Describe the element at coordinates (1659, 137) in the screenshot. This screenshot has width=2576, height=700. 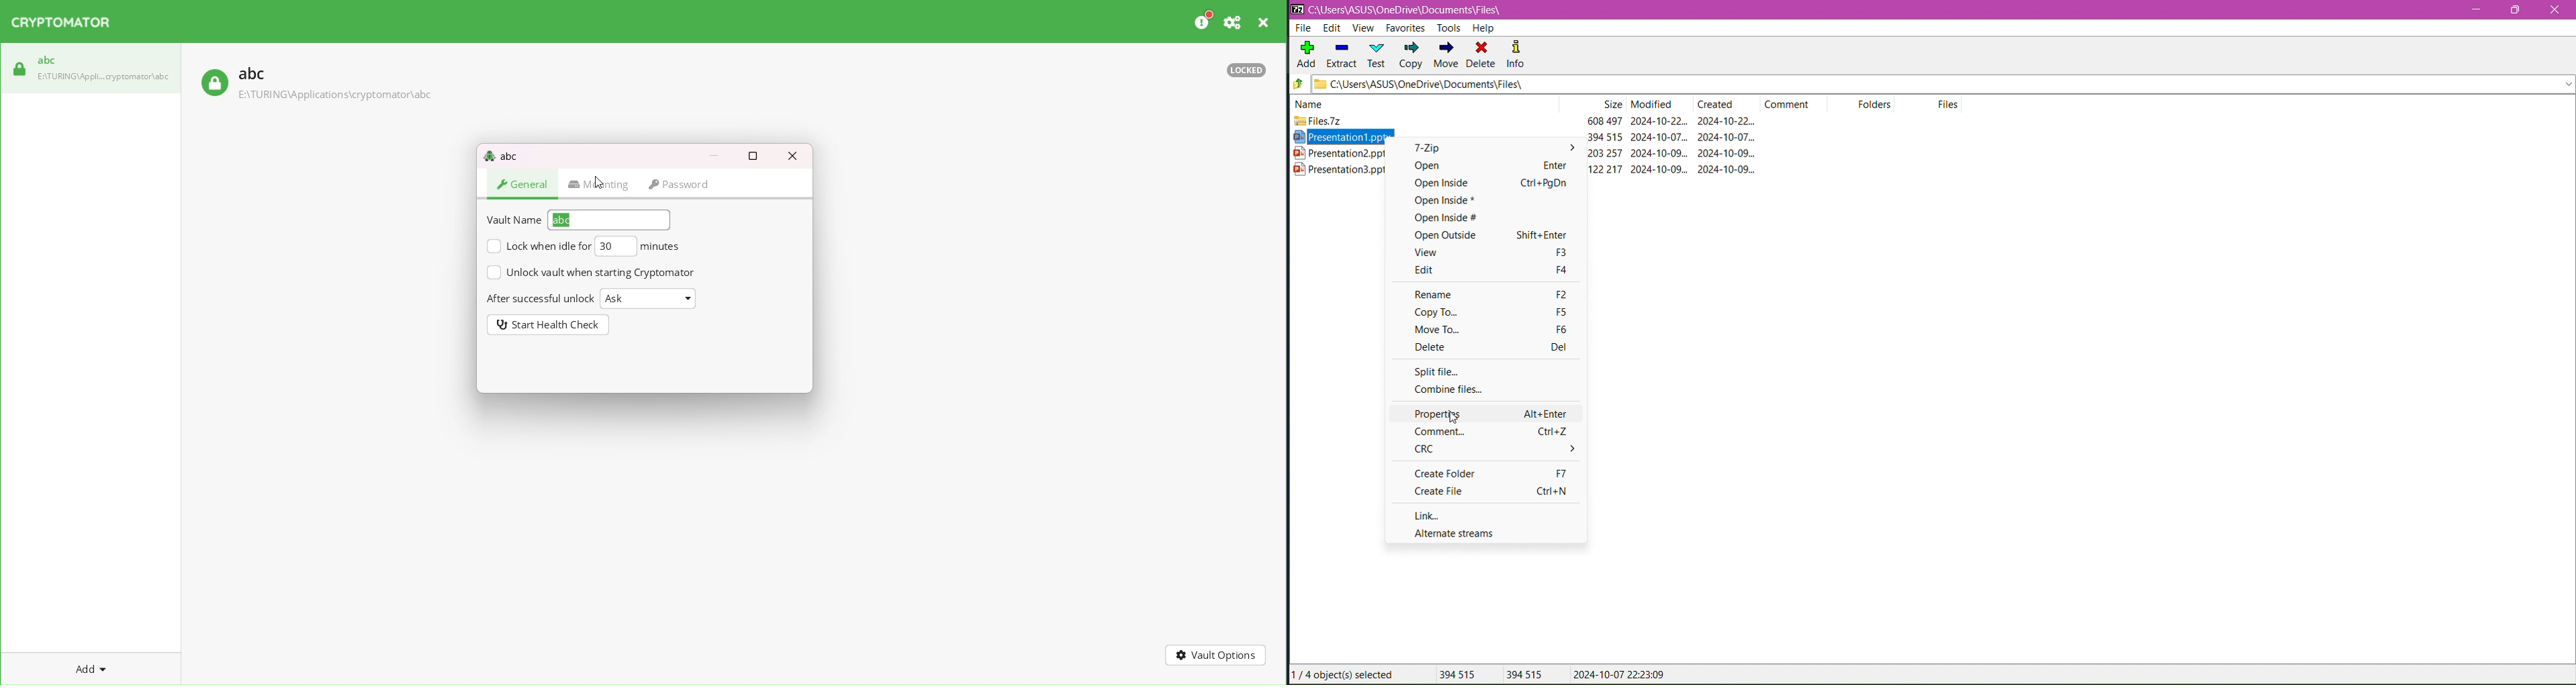
I see `2024-10-07` at that location.